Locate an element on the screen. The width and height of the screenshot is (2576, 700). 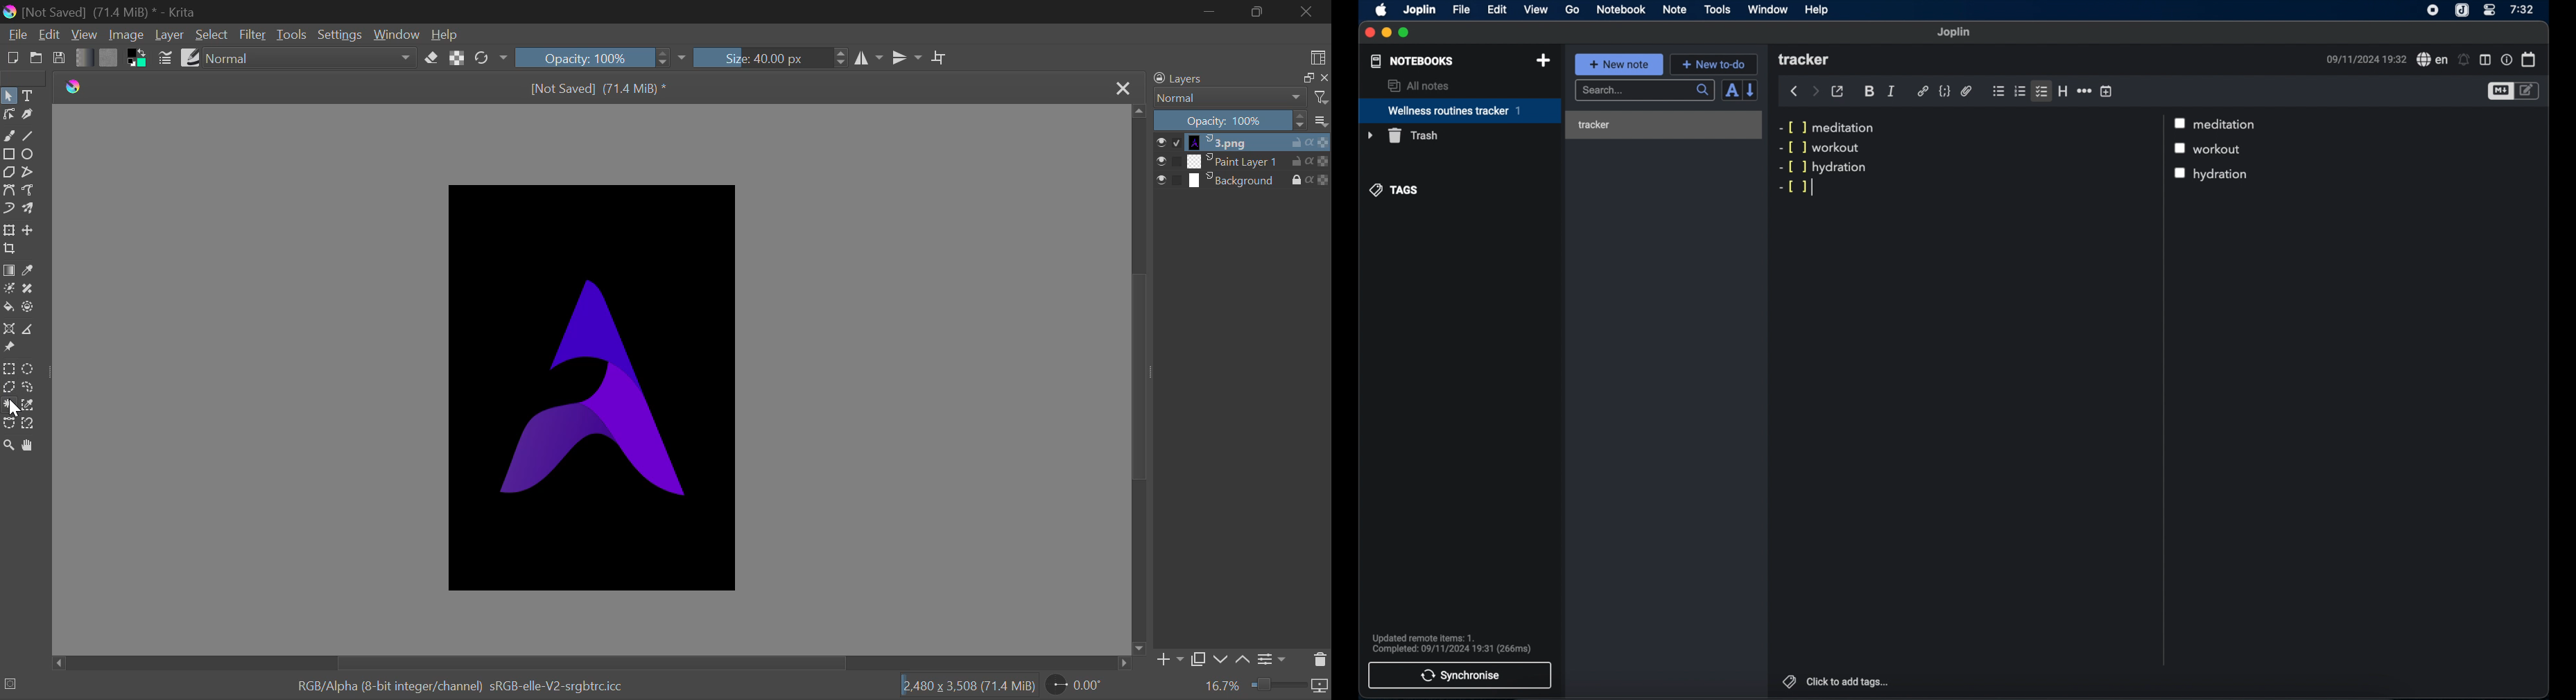
Scroll bar is located at coordinates (2162, 390).